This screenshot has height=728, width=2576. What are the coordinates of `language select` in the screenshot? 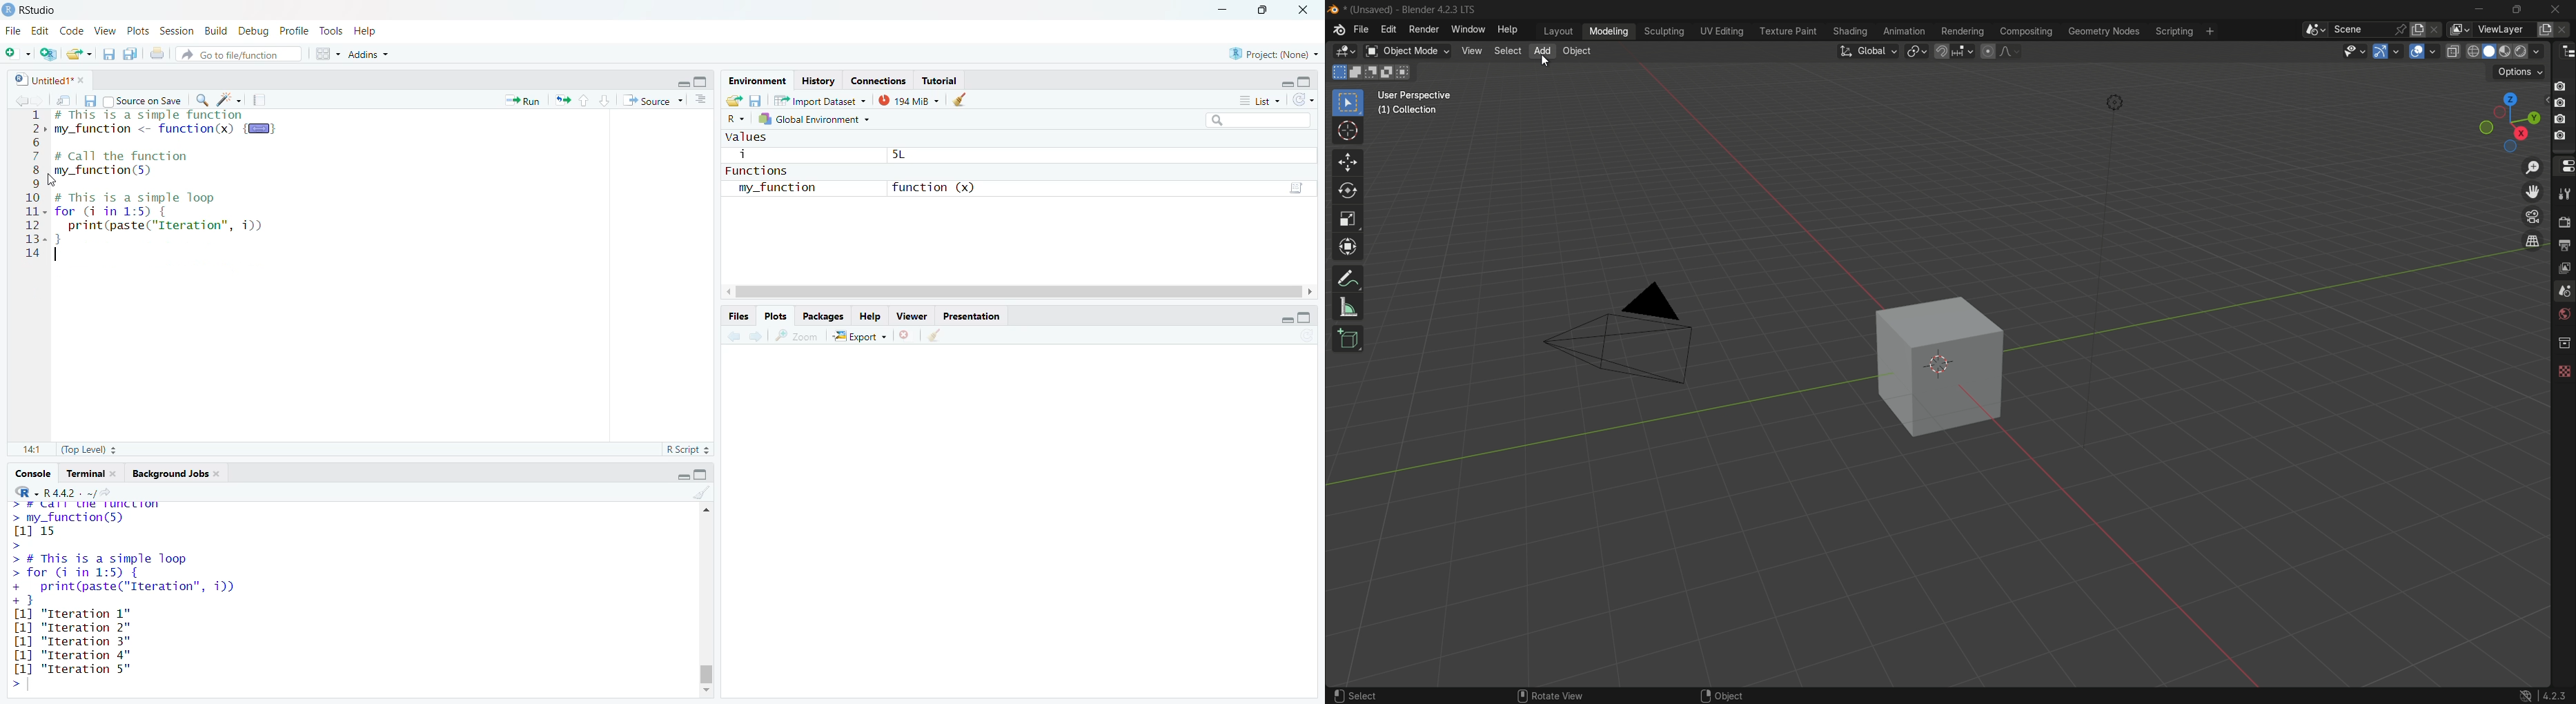 It's located at (20, 491).